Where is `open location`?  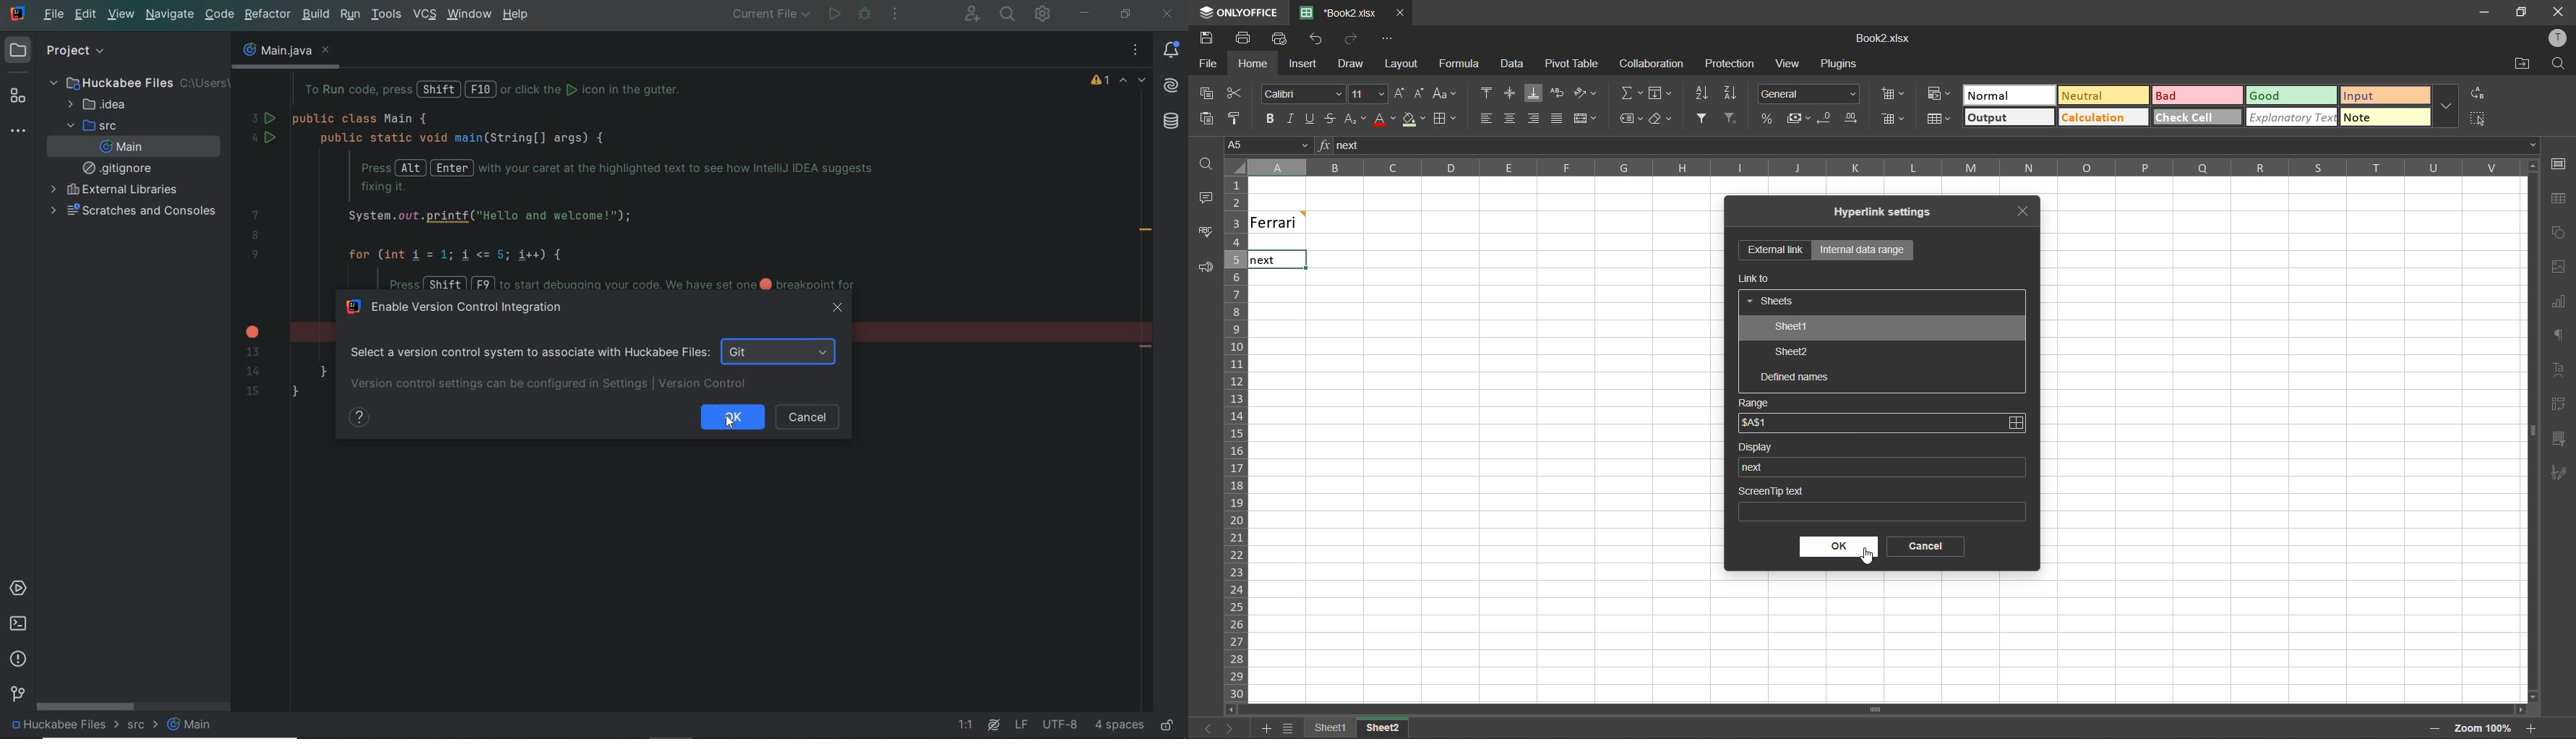 open location is located at coordinates (2520, 64).